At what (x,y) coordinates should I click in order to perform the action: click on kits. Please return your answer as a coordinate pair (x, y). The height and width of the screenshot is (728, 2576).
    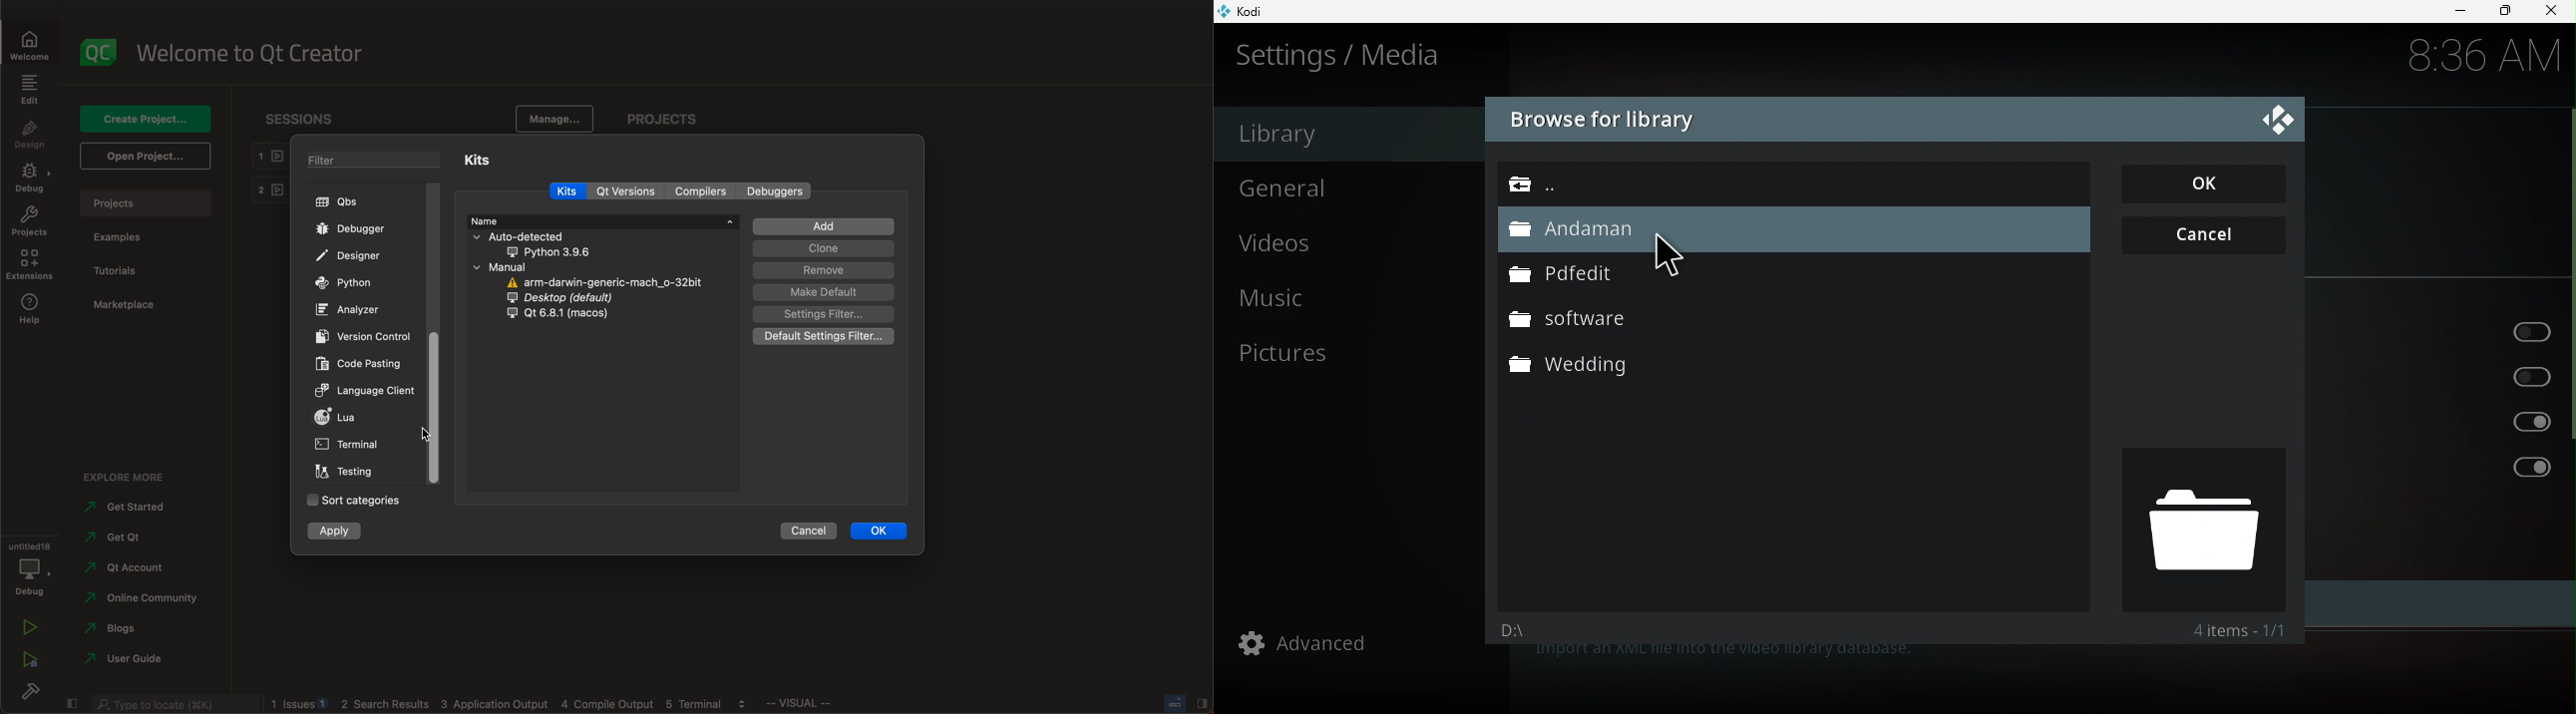
    Looking at the image, I should click on (481, 160).